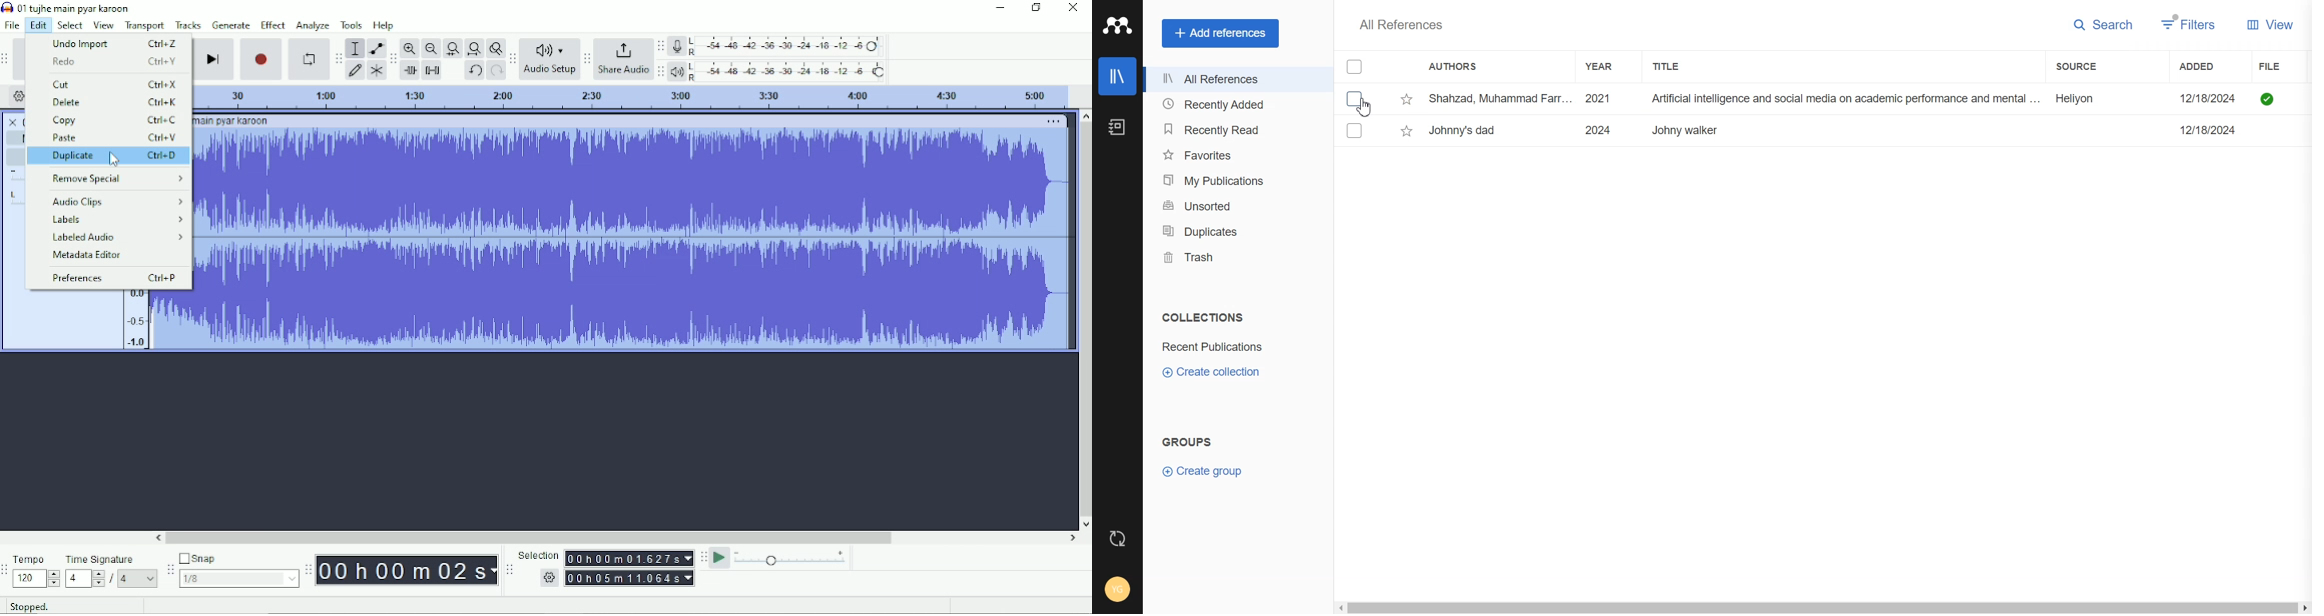 The image size is (2324, 616). I want to click on Time Signature, so click(101, 560).